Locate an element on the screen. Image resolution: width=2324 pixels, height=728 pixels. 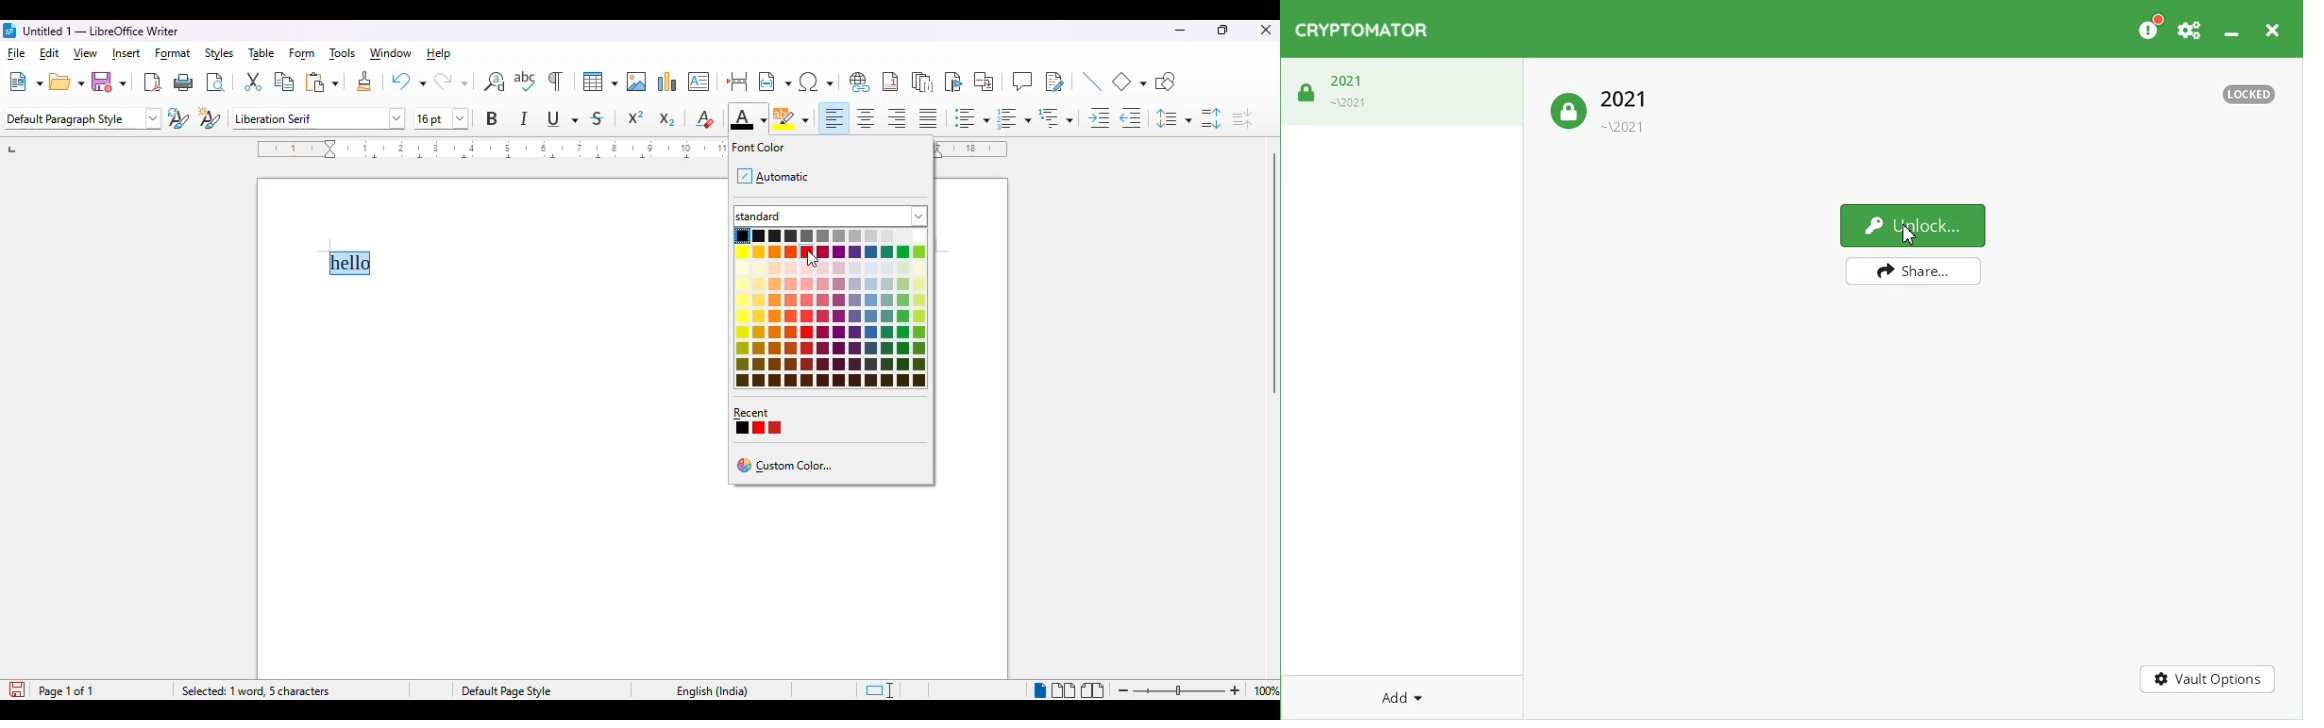
Vault Lock is located at coordinates (1604, 108).